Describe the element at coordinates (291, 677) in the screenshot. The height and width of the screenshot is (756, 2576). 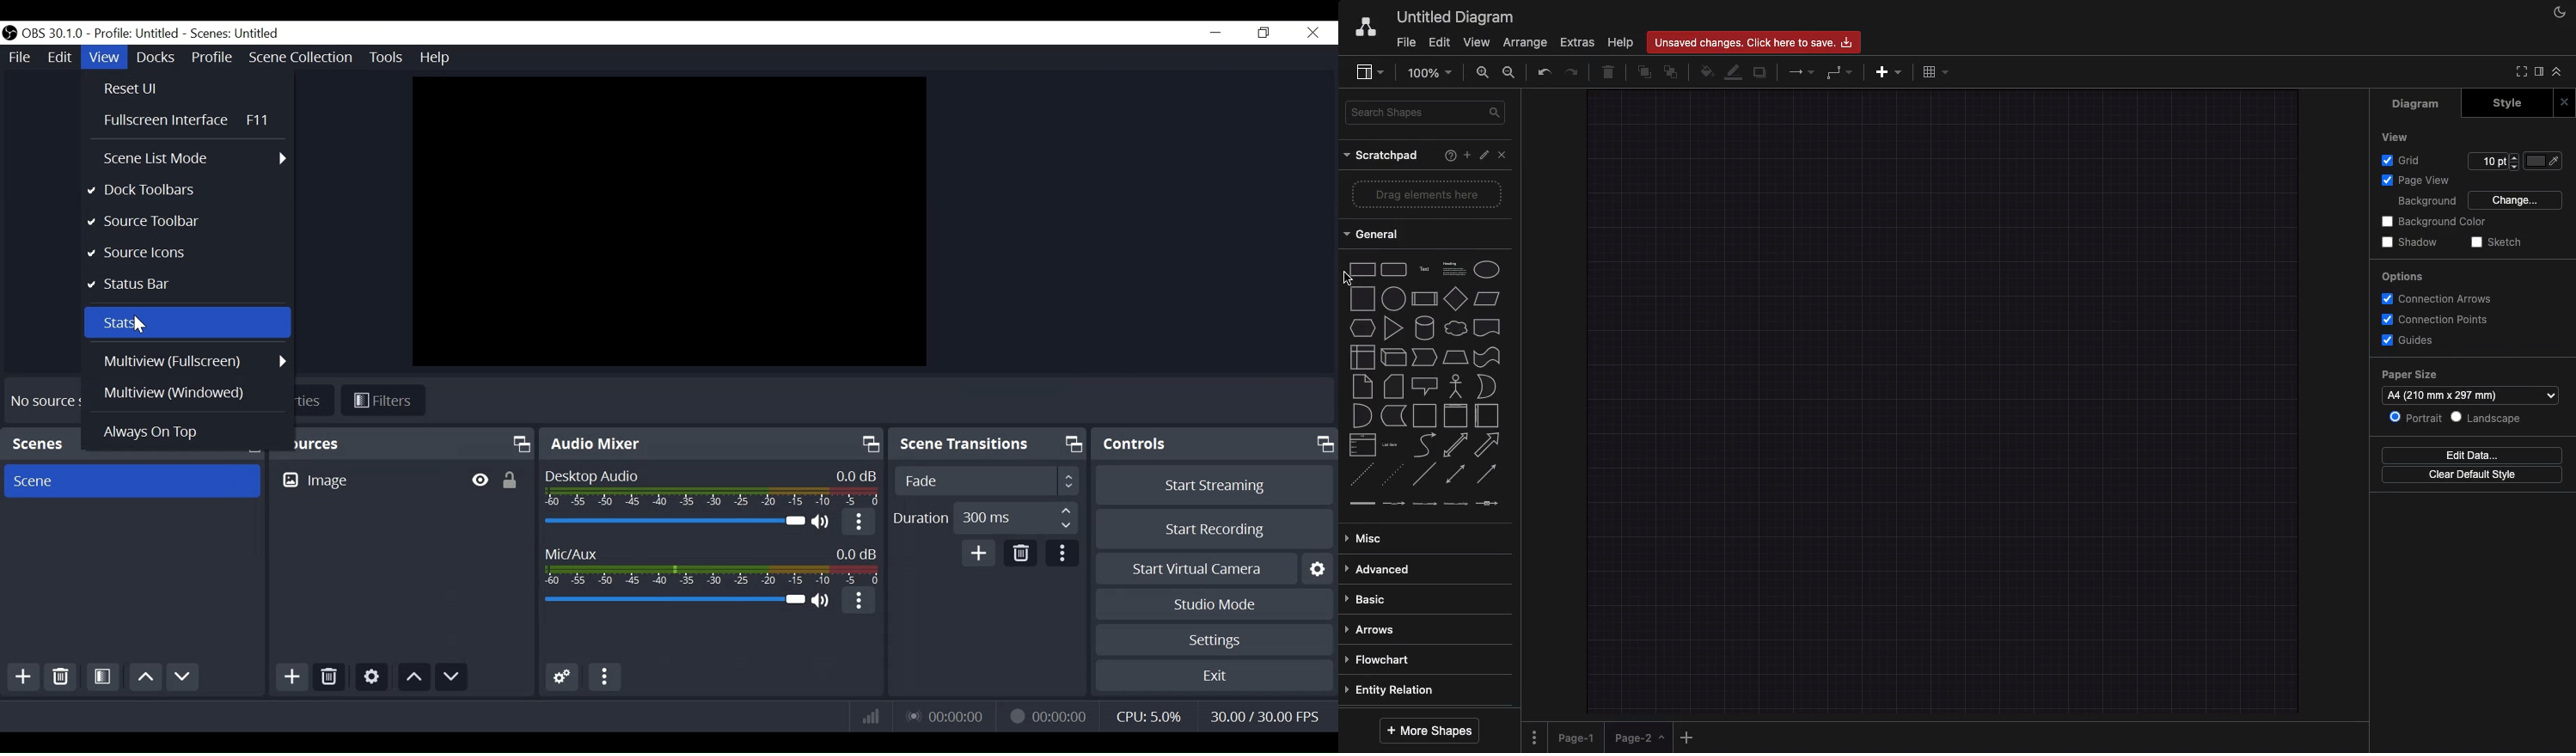
I see `Add` at that location.